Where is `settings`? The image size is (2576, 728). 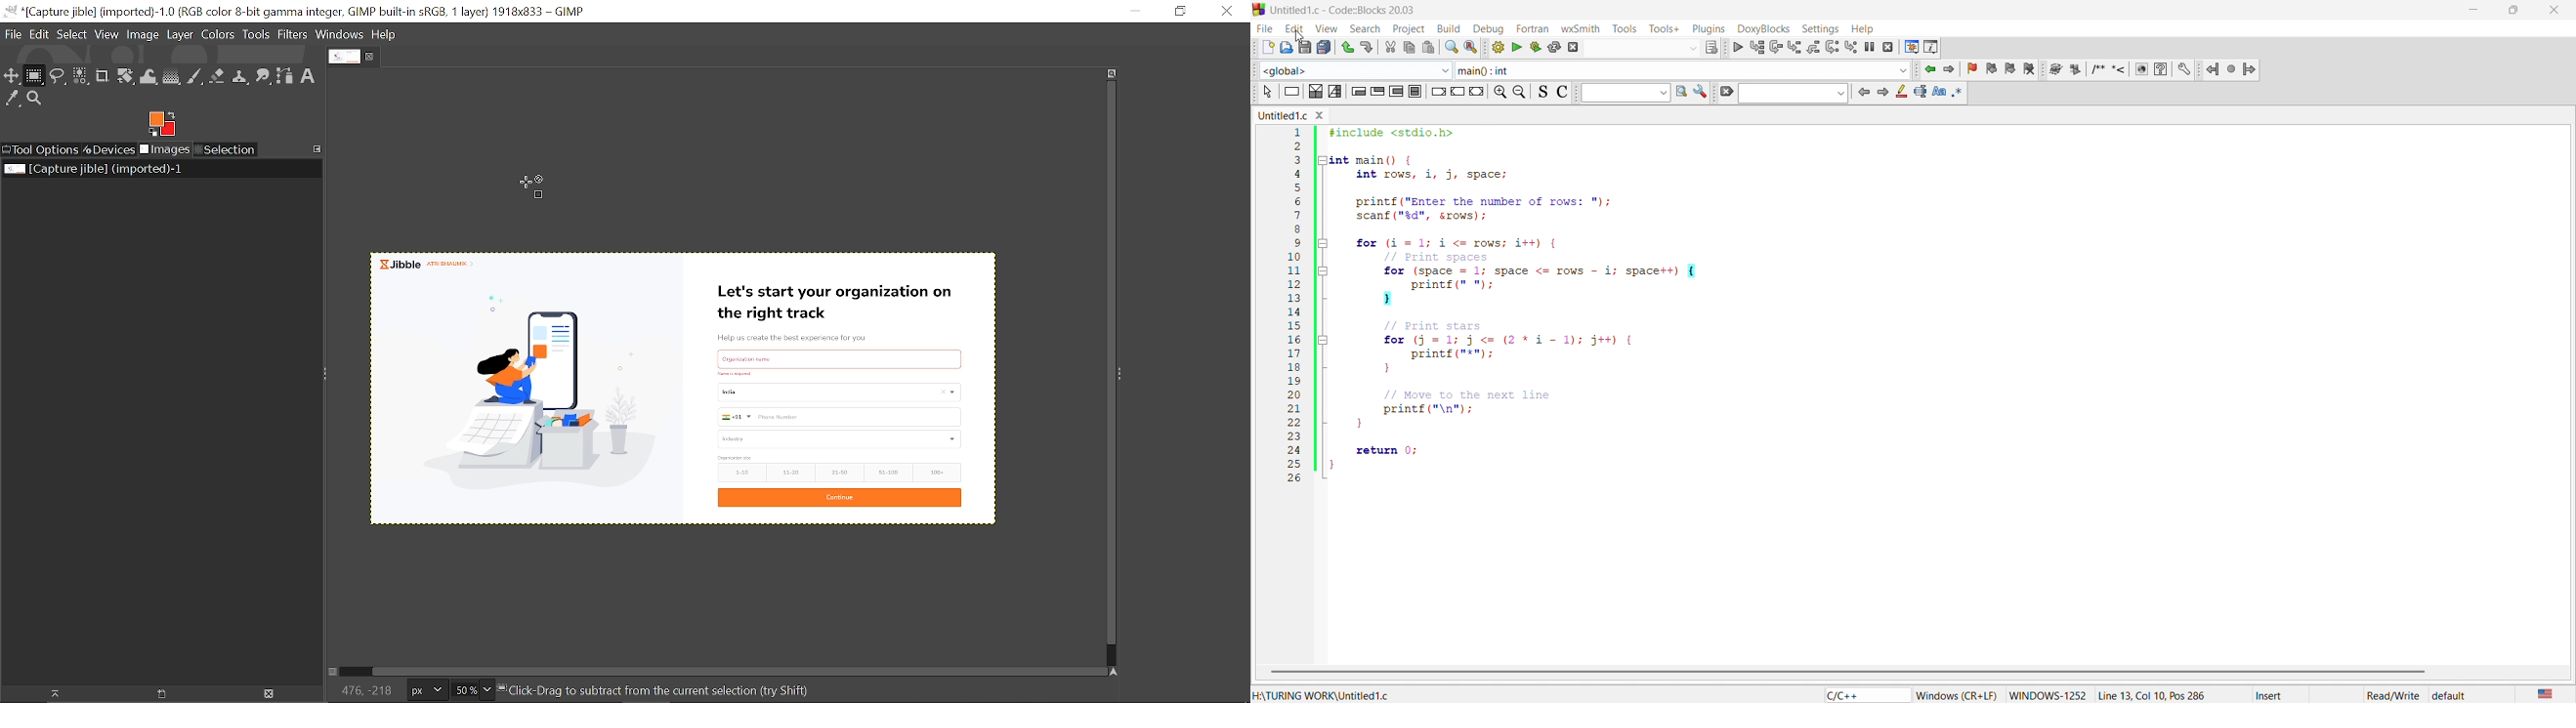
settings is located at coordinates (1818, 27).